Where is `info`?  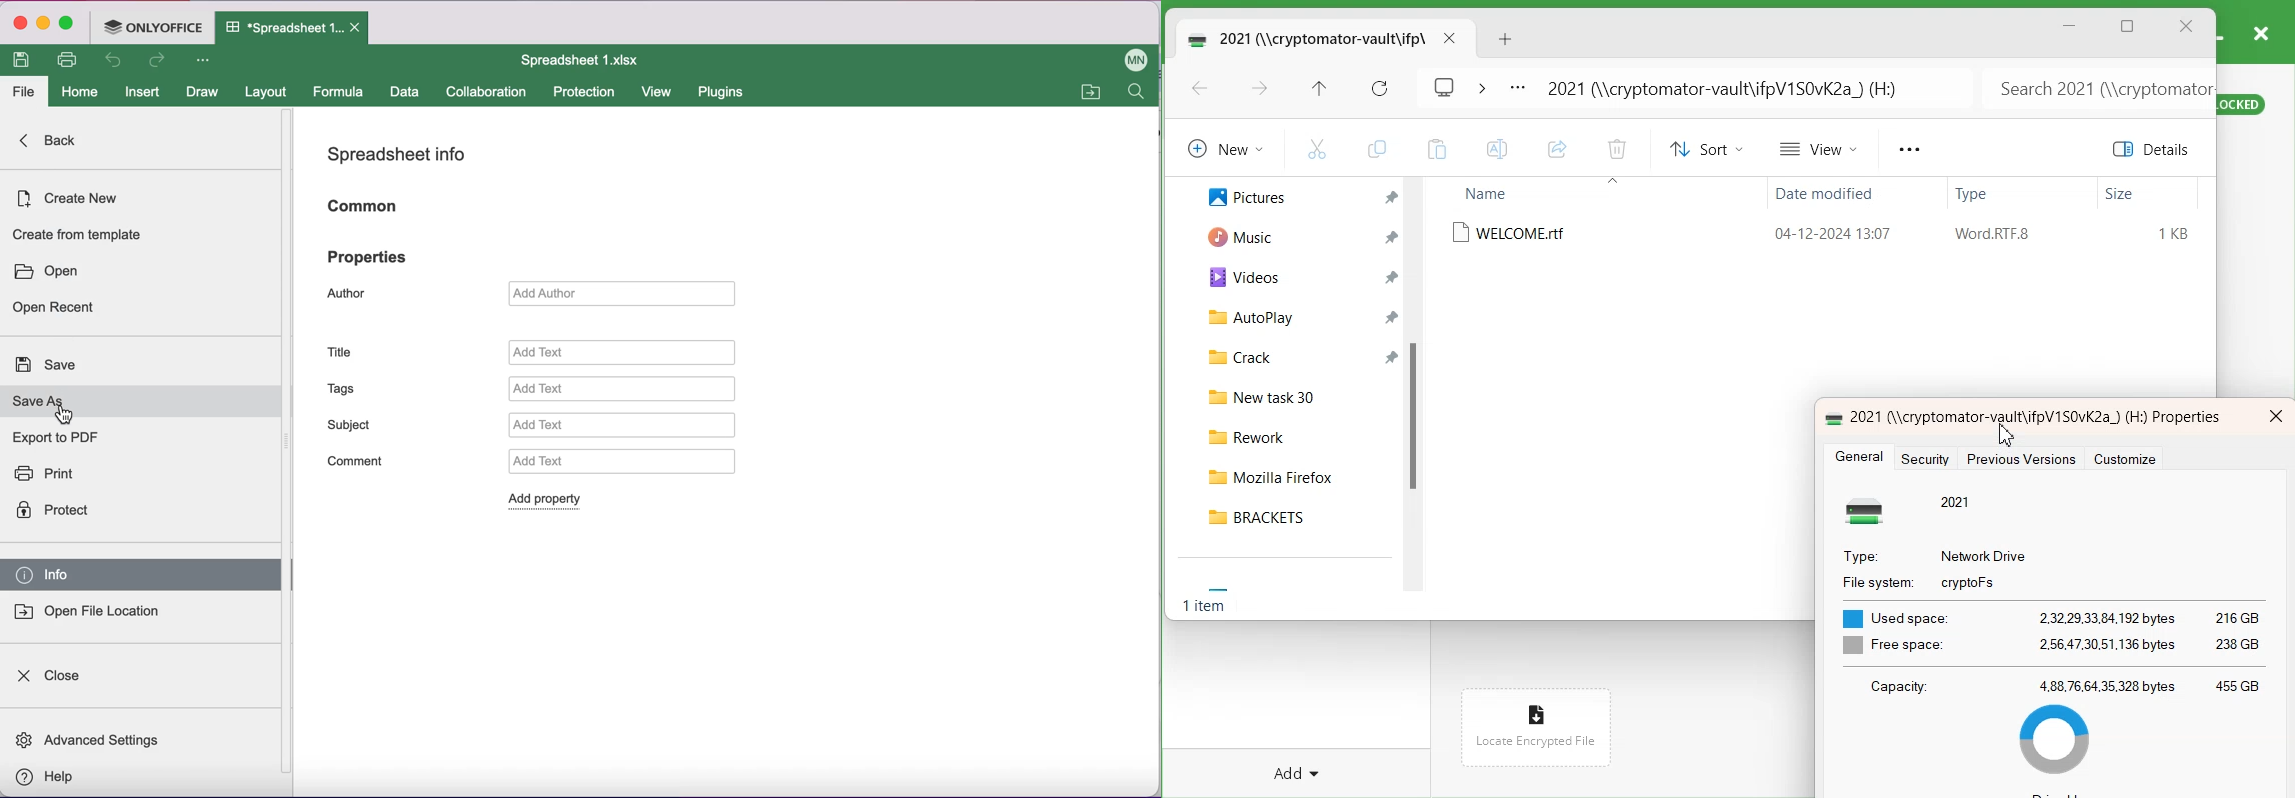
info is located at coordinates (142, 576).